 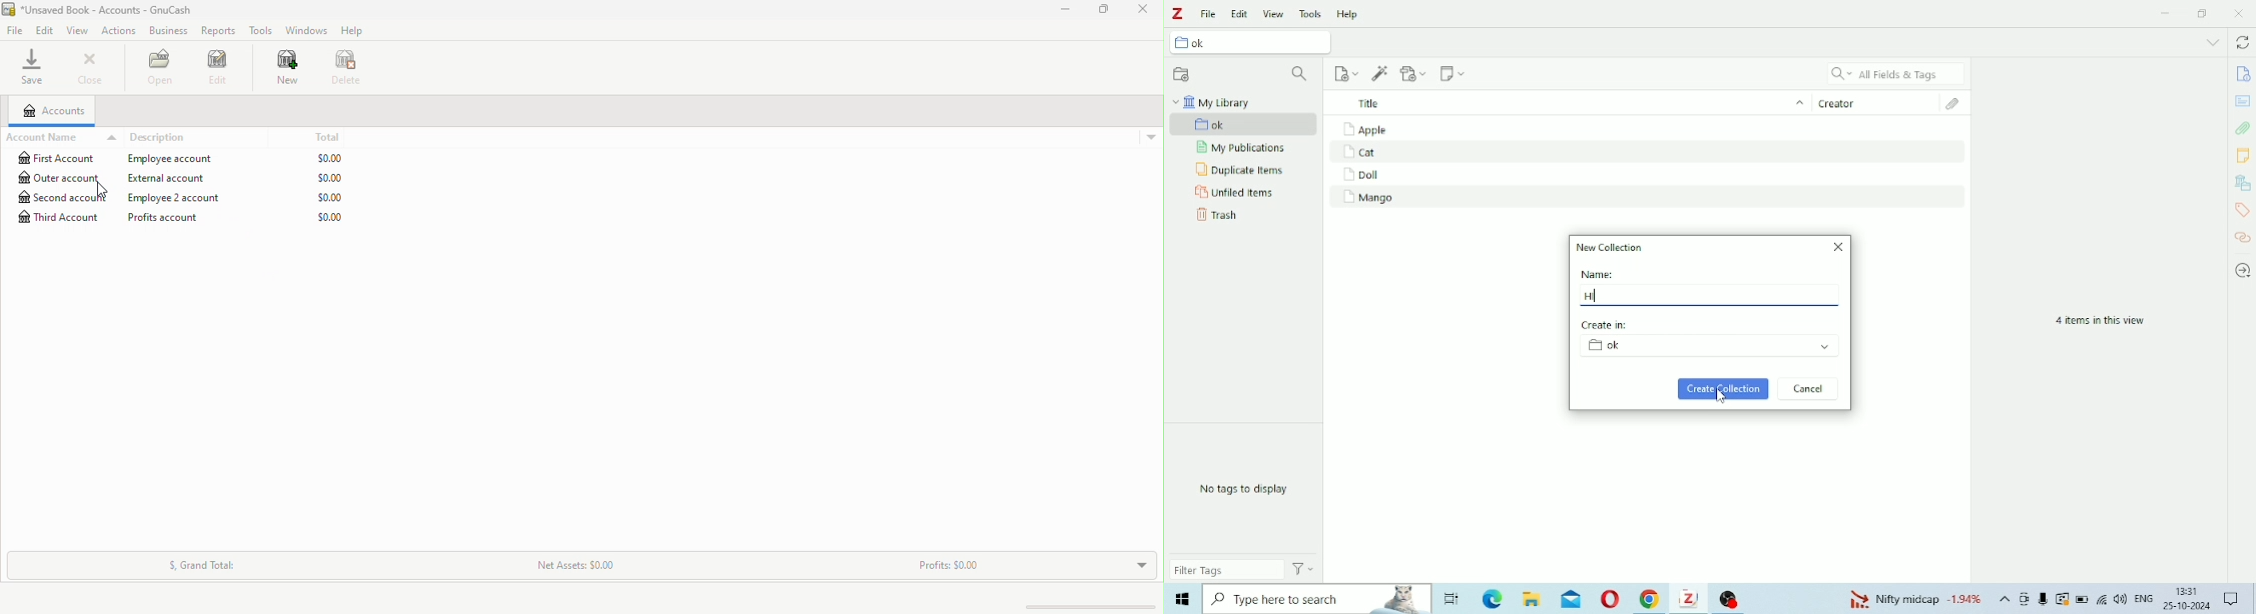 What do you see at coordinates (188, 198) in the screenshot?
I see `Second account` at bounding box center [188, 198].